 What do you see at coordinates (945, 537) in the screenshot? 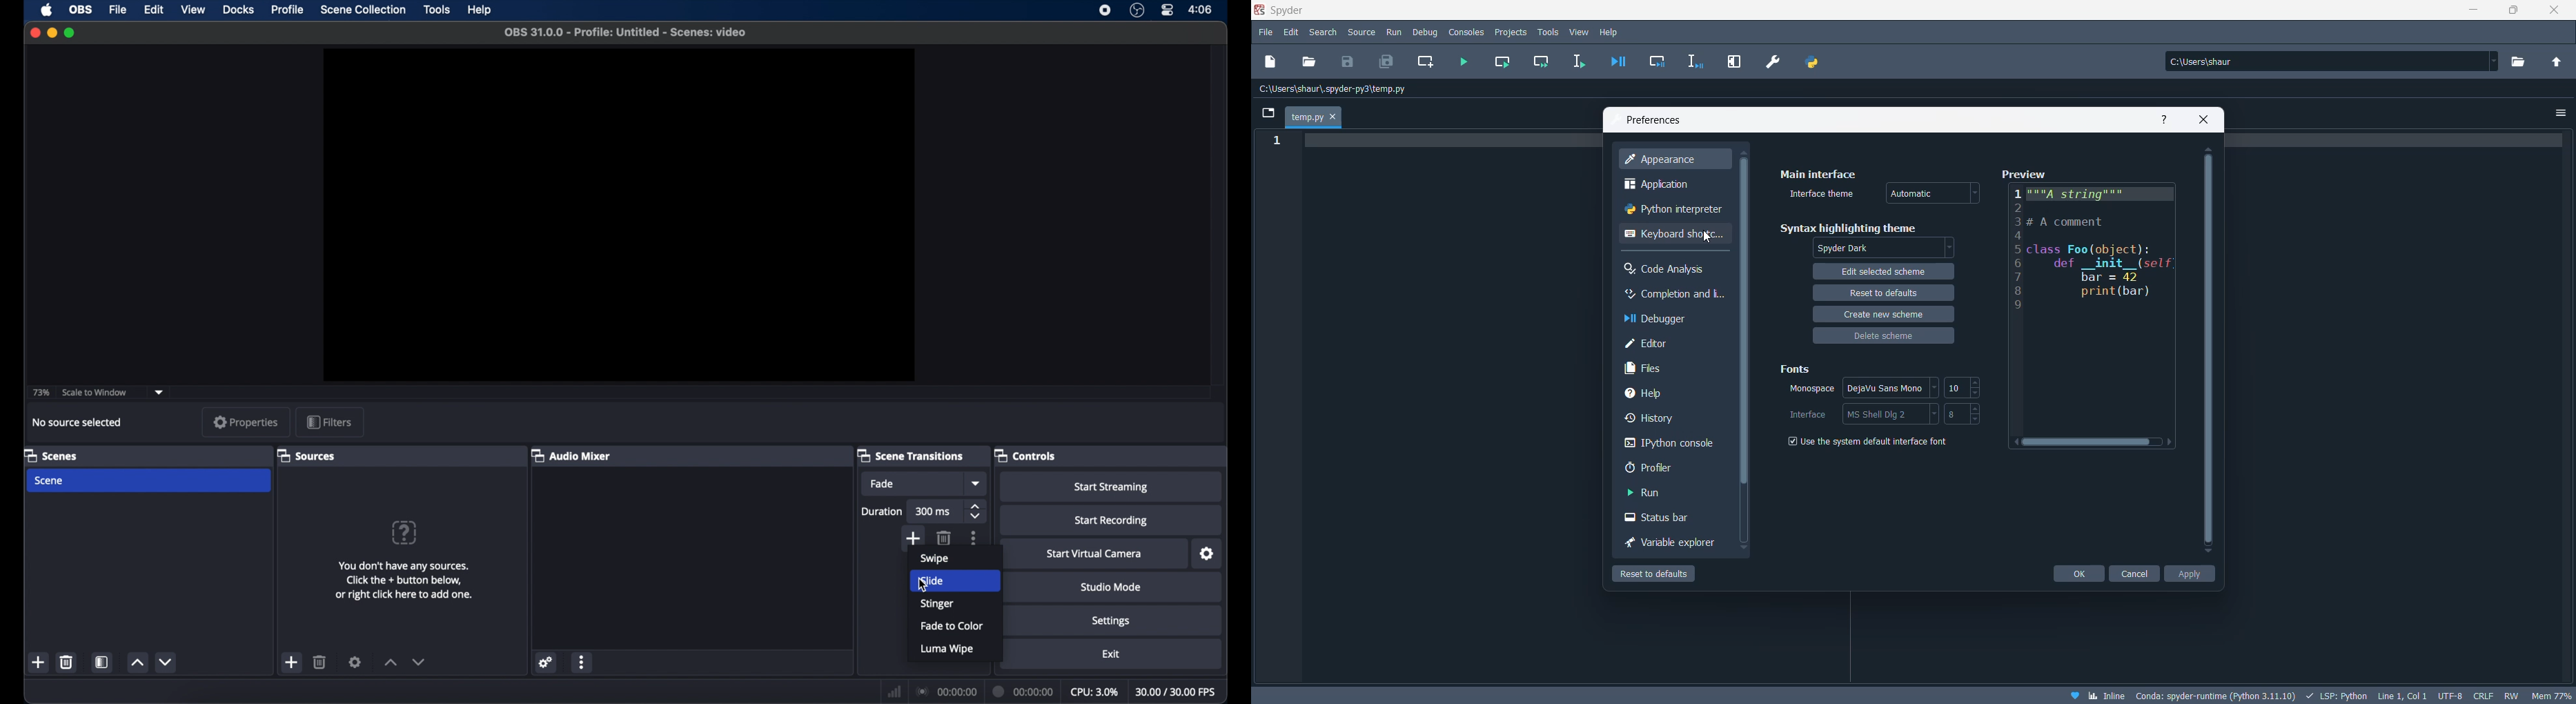
I see `delete` at bounding box center [945, 537].